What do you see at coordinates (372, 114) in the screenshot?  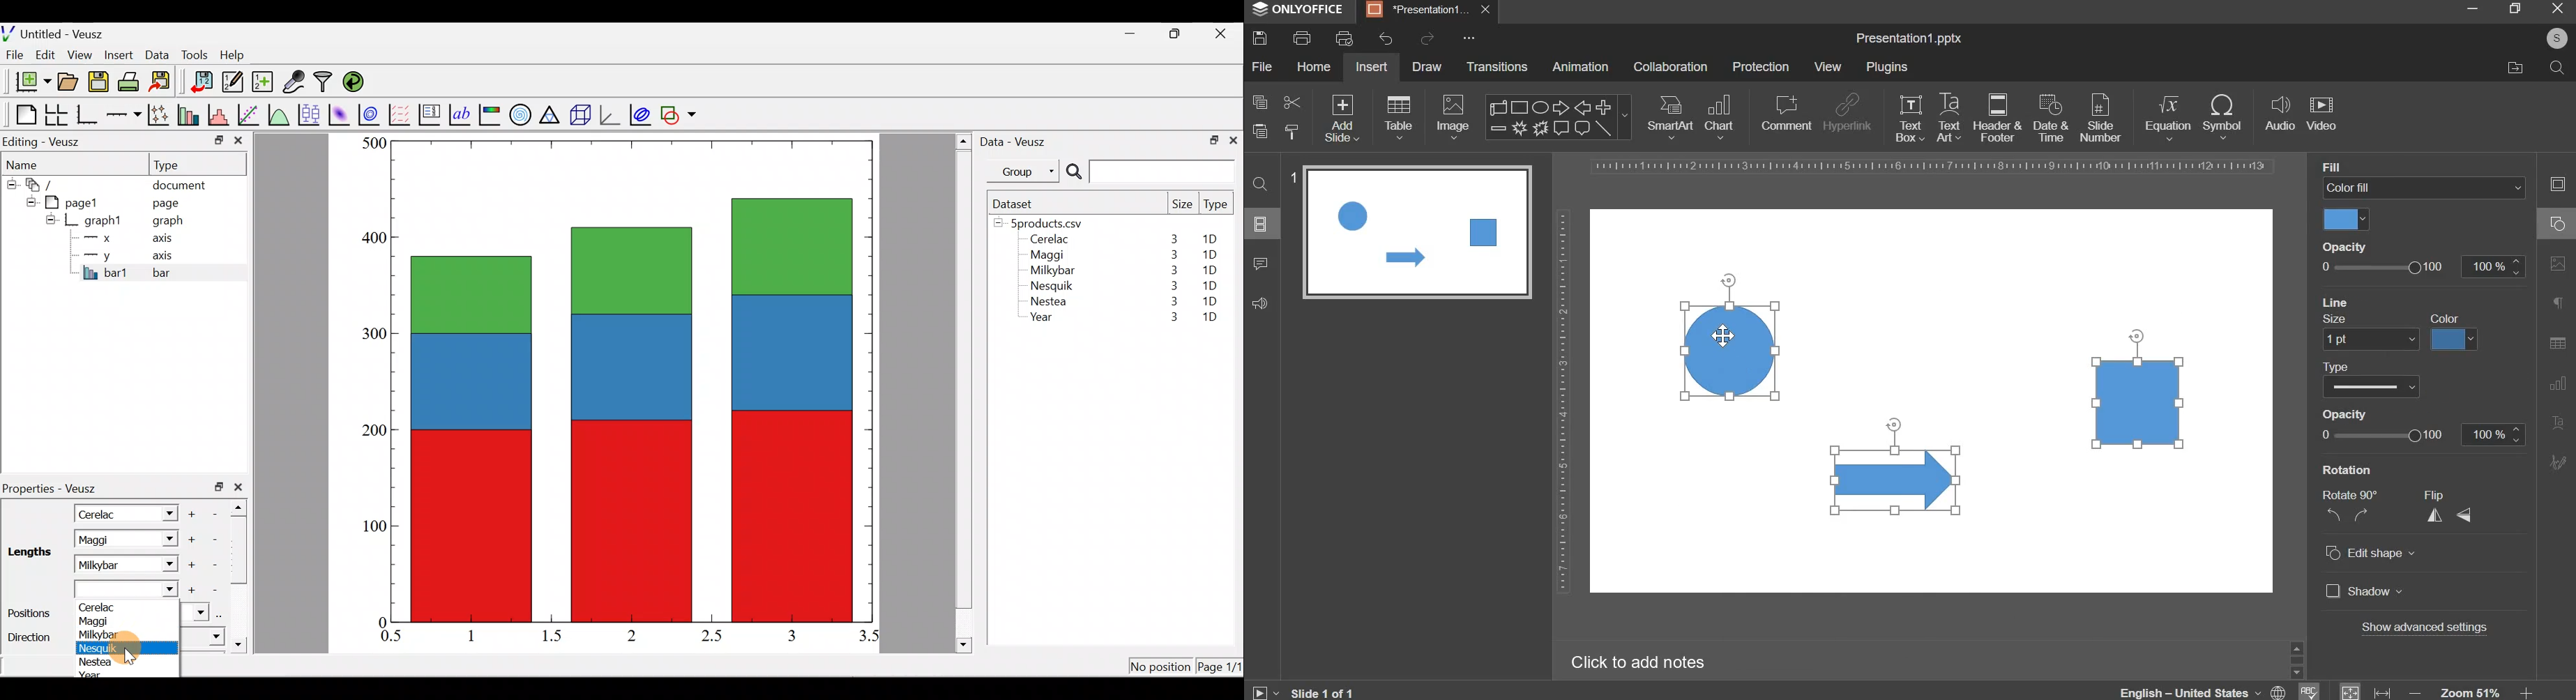 I see `Plot a 2d dataset as contours` at bounding box center [372, 114].